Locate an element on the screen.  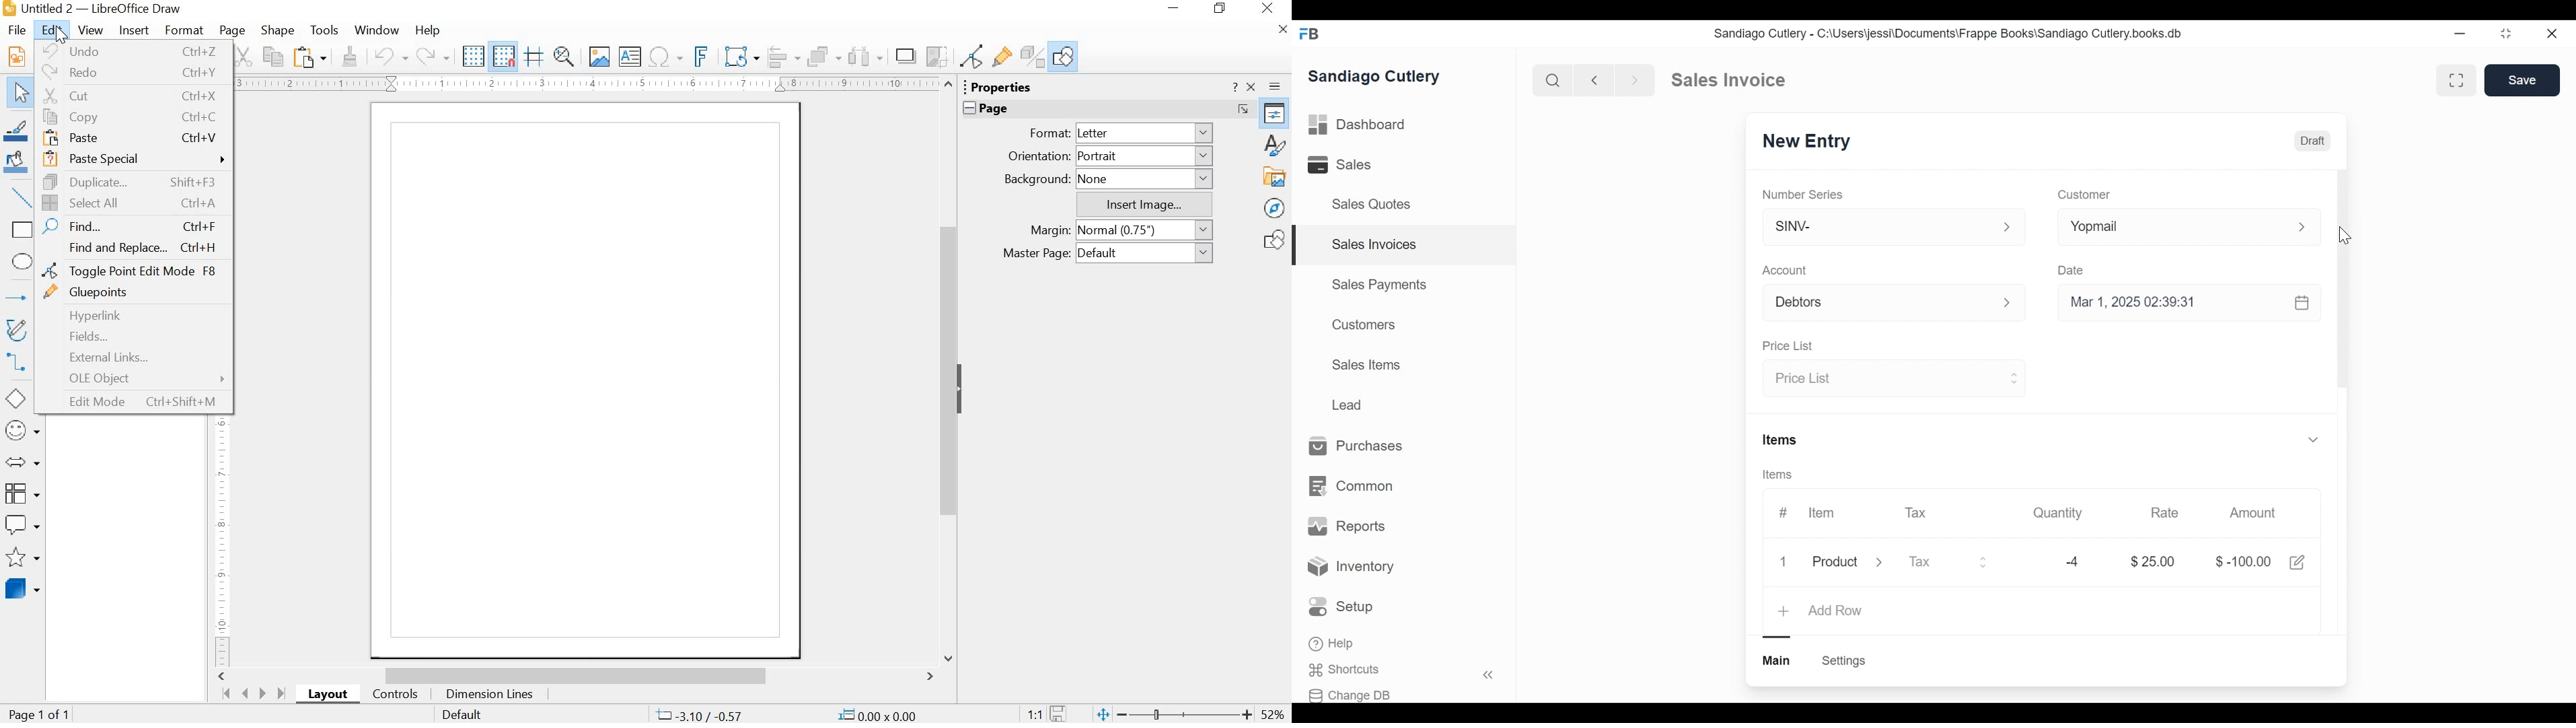
Edit is located at coordinates (2297, 562).